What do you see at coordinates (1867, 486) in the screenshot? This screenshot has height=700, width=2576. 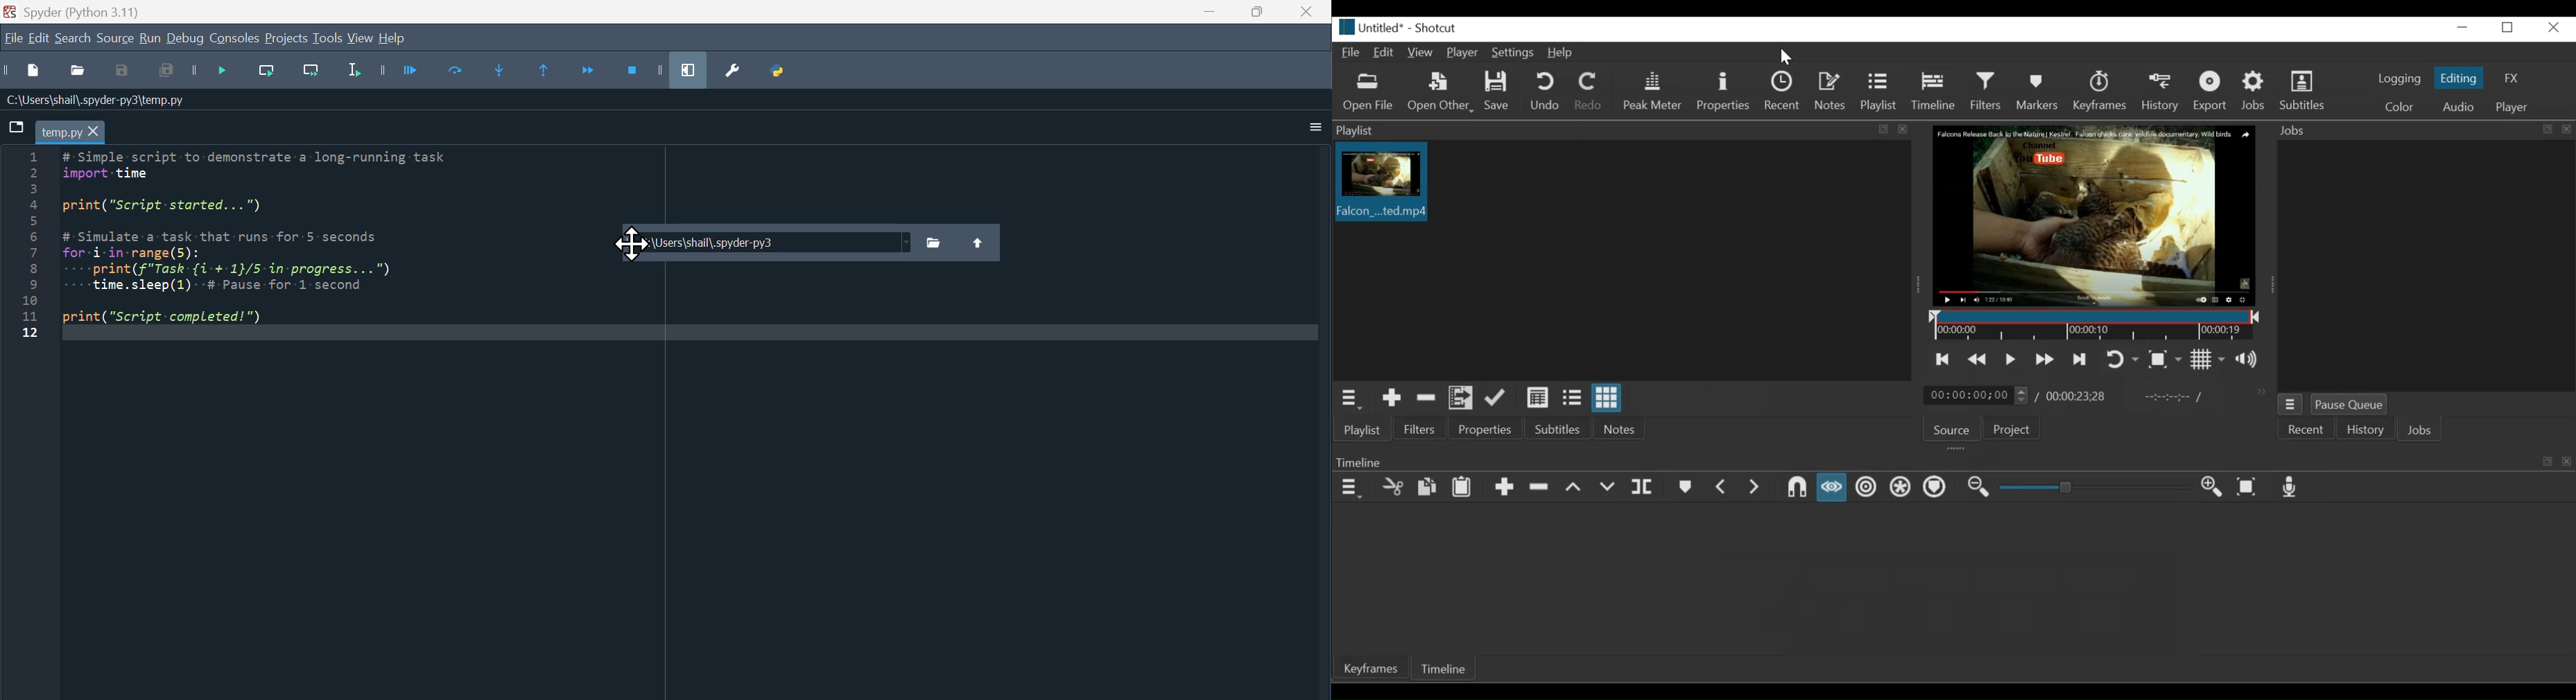 I see `Ripple ` at bounding box center [1867, 486].